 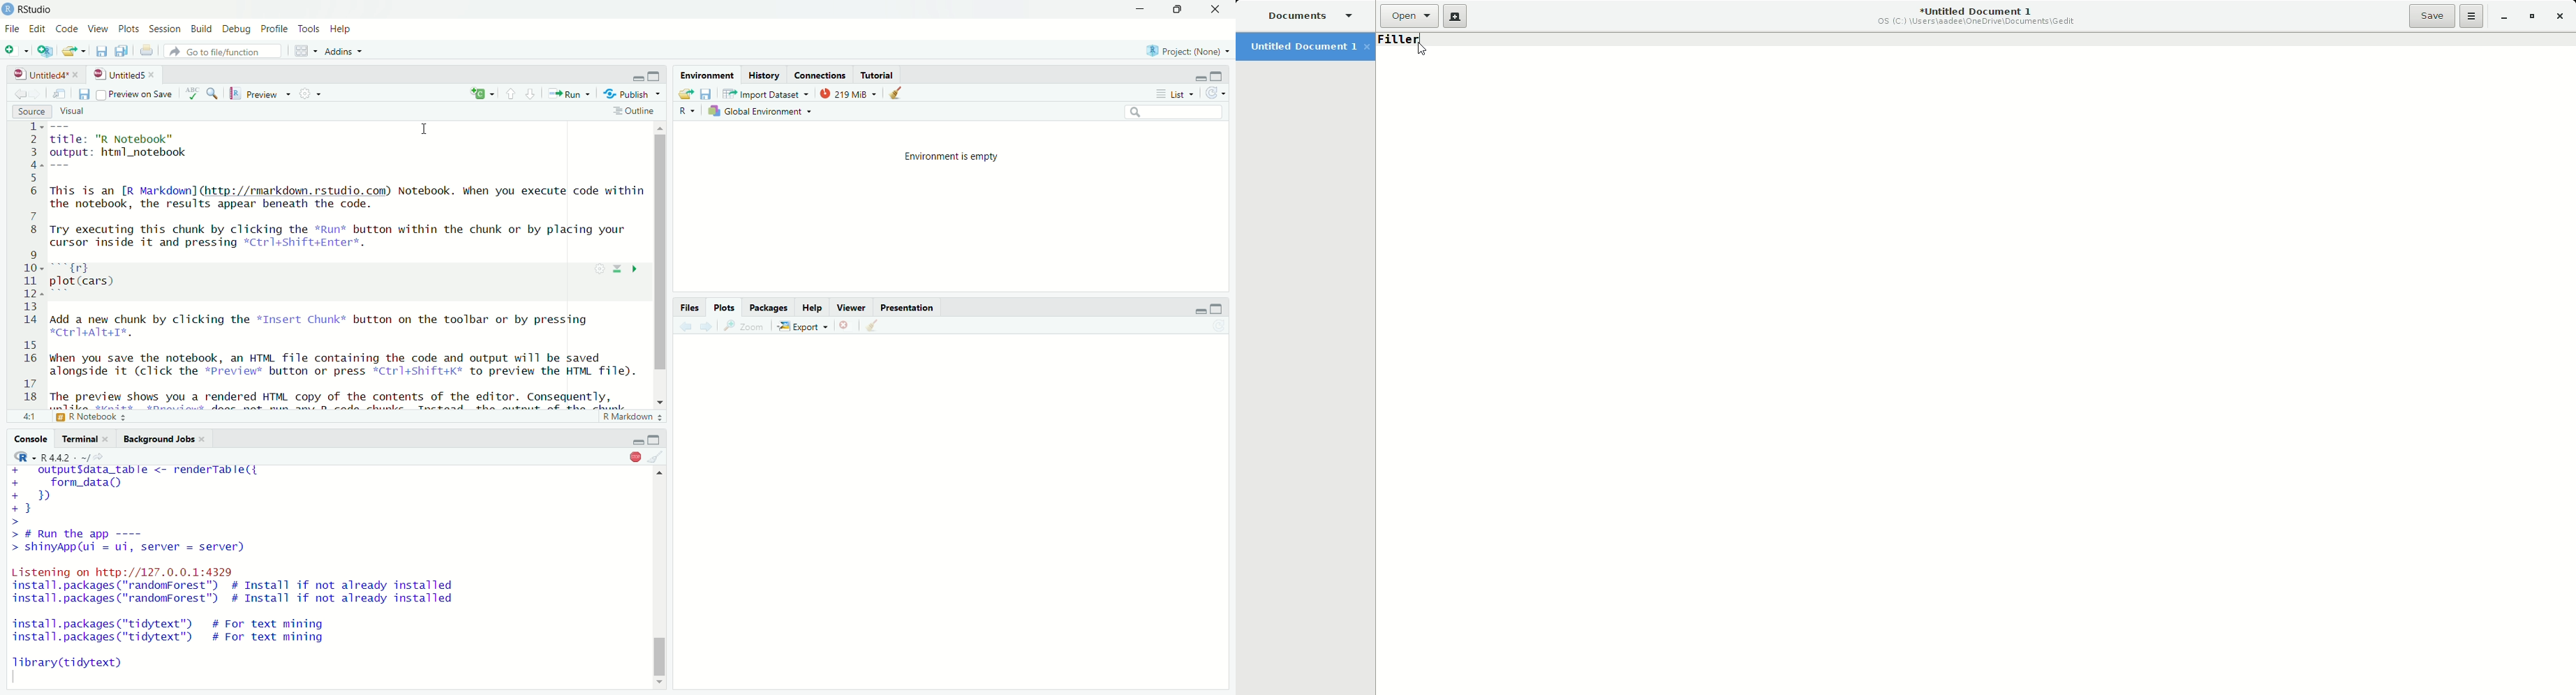 I want to click on presentation, so click(x=908, y=308).